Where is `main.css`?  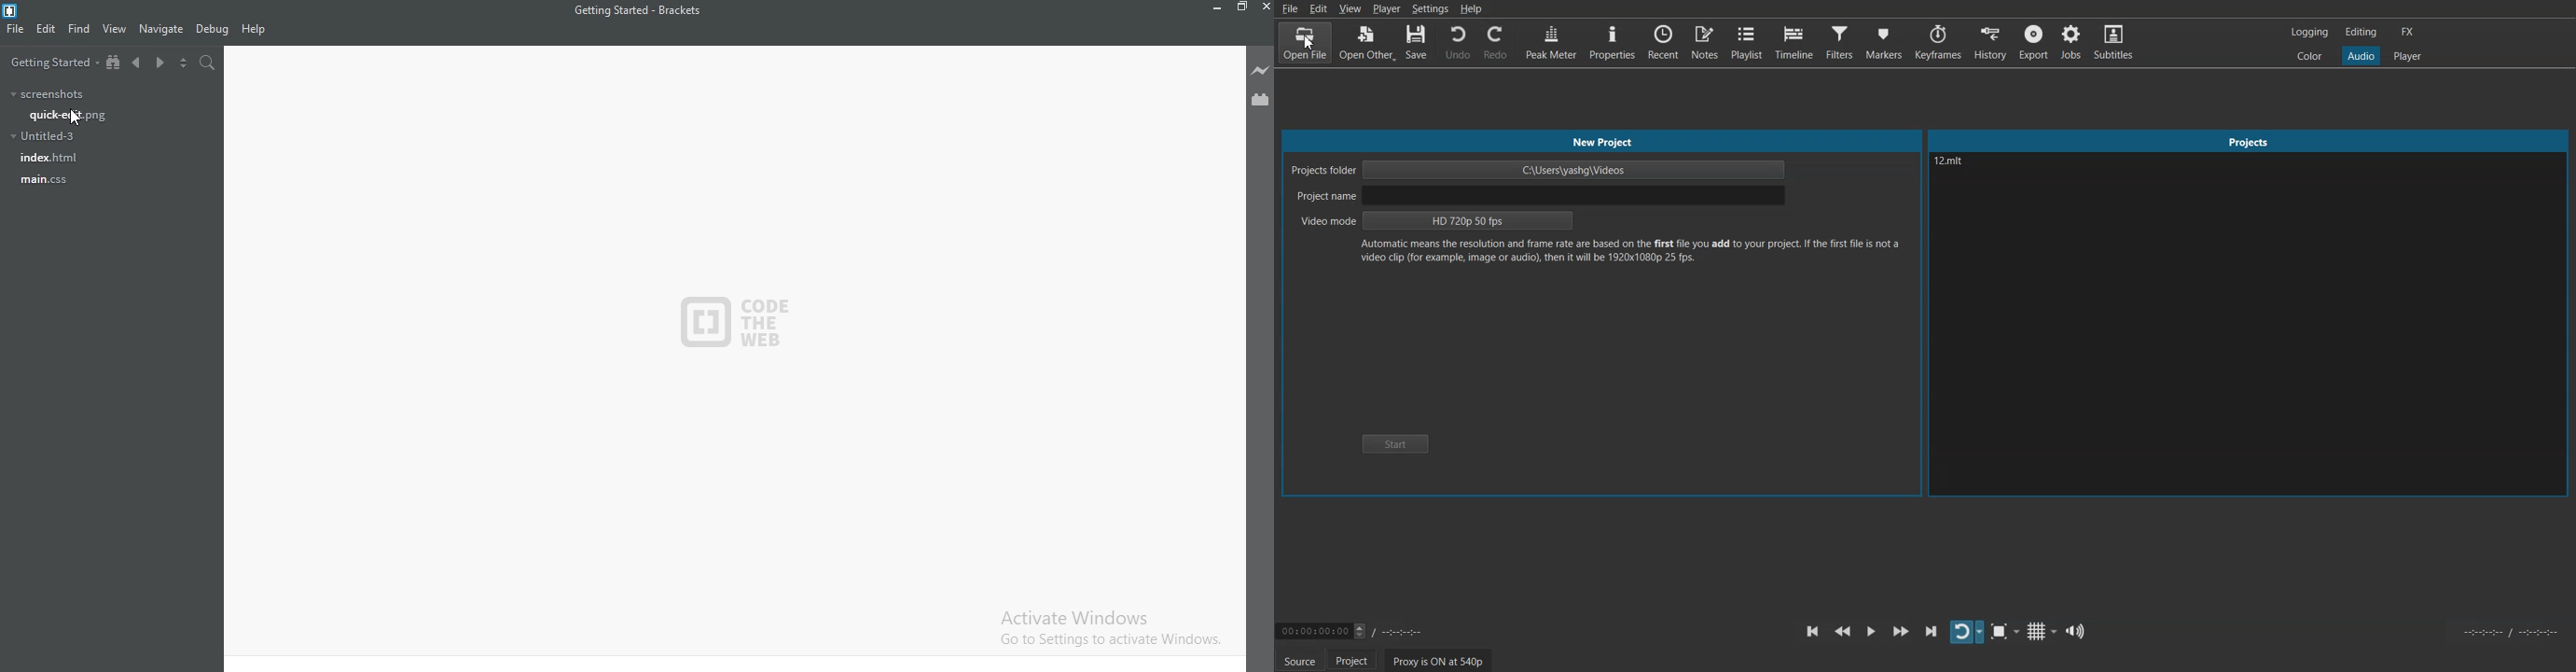 main.css is located at coordinates (45, 180).